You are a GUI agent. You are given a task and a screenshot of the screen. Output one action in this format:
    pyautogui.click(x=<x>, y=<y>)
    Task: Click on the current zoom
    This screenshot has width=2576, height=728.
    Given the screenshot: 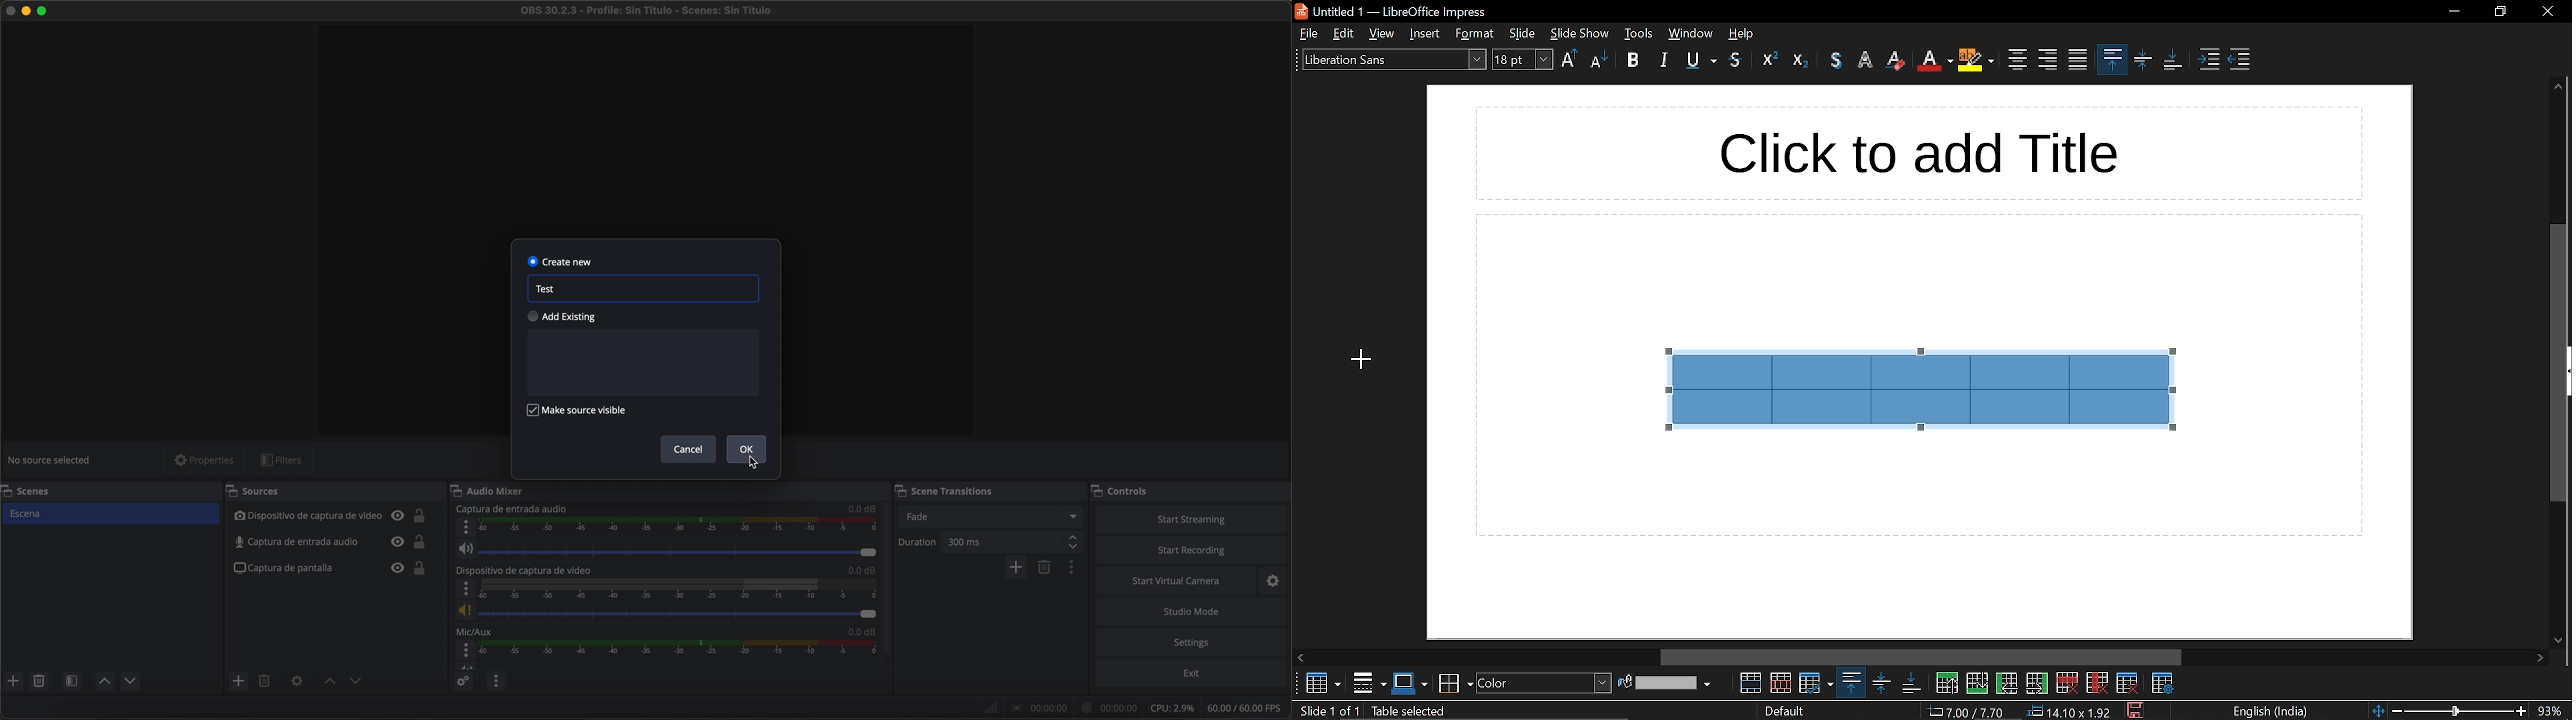 What is the action you would take?
    pyautogui.click(x=2555, y=710)
    